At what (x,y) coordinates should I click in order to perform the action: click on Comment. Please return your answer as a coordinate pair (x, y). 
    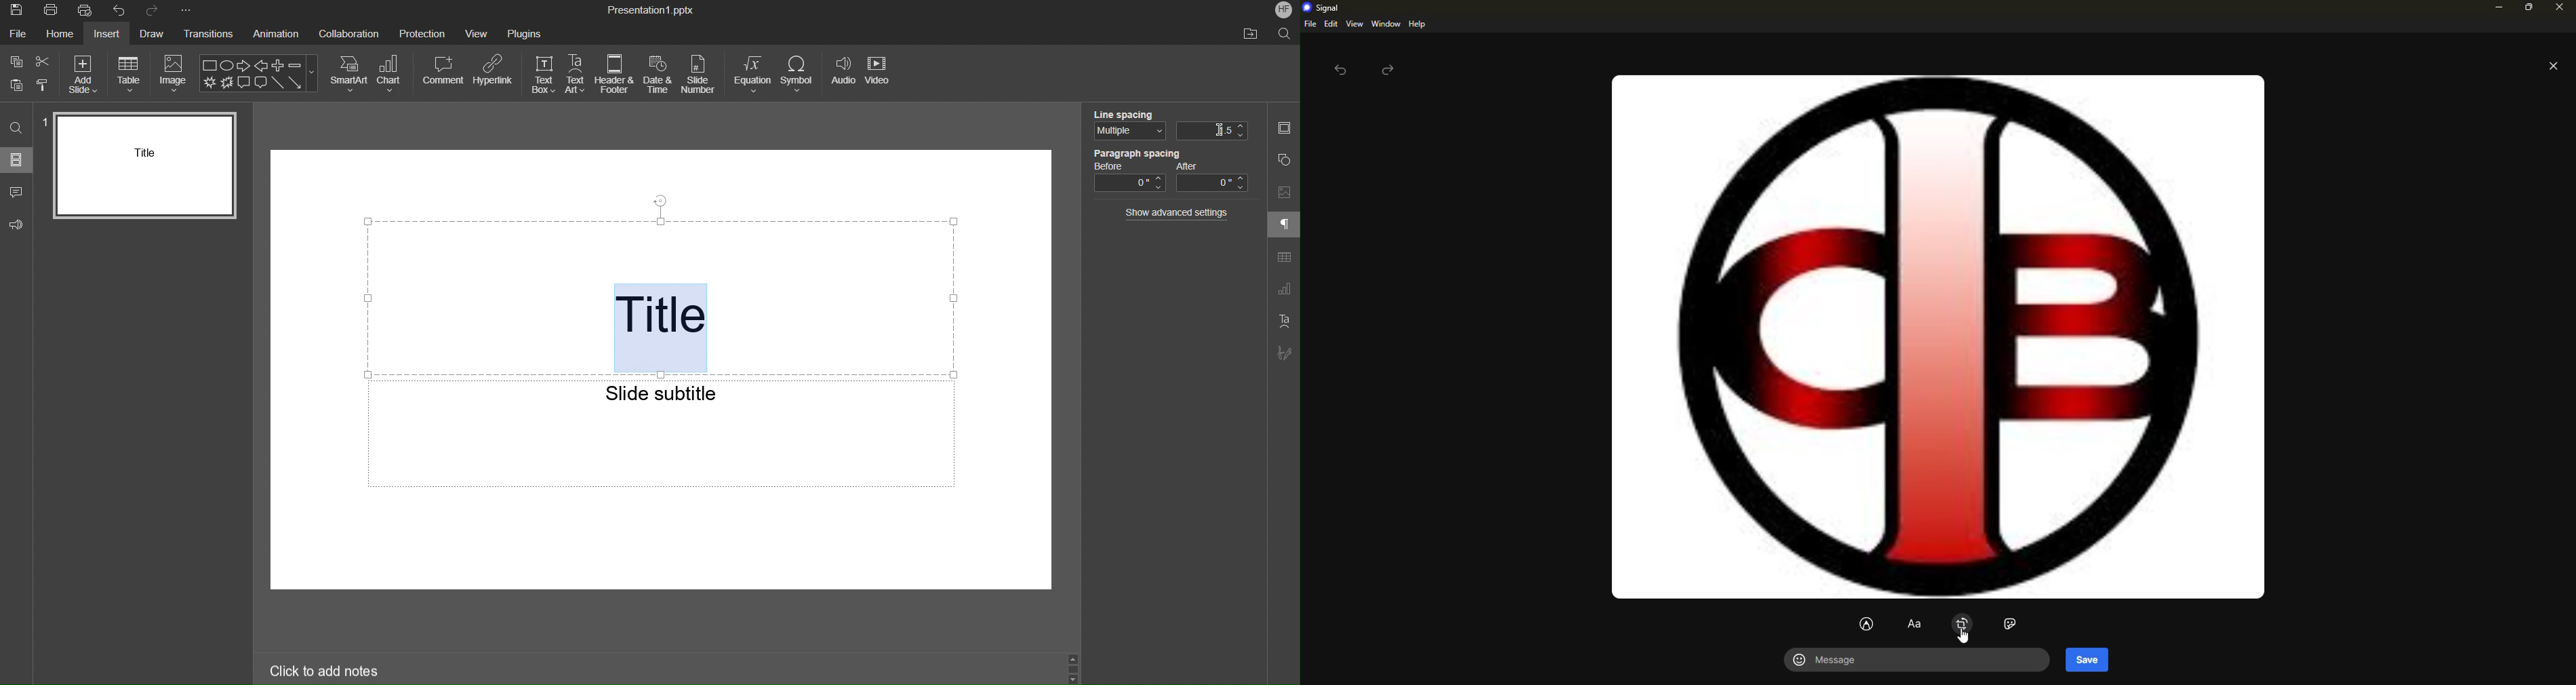
    Looking at the image, I should click on (443, 73).